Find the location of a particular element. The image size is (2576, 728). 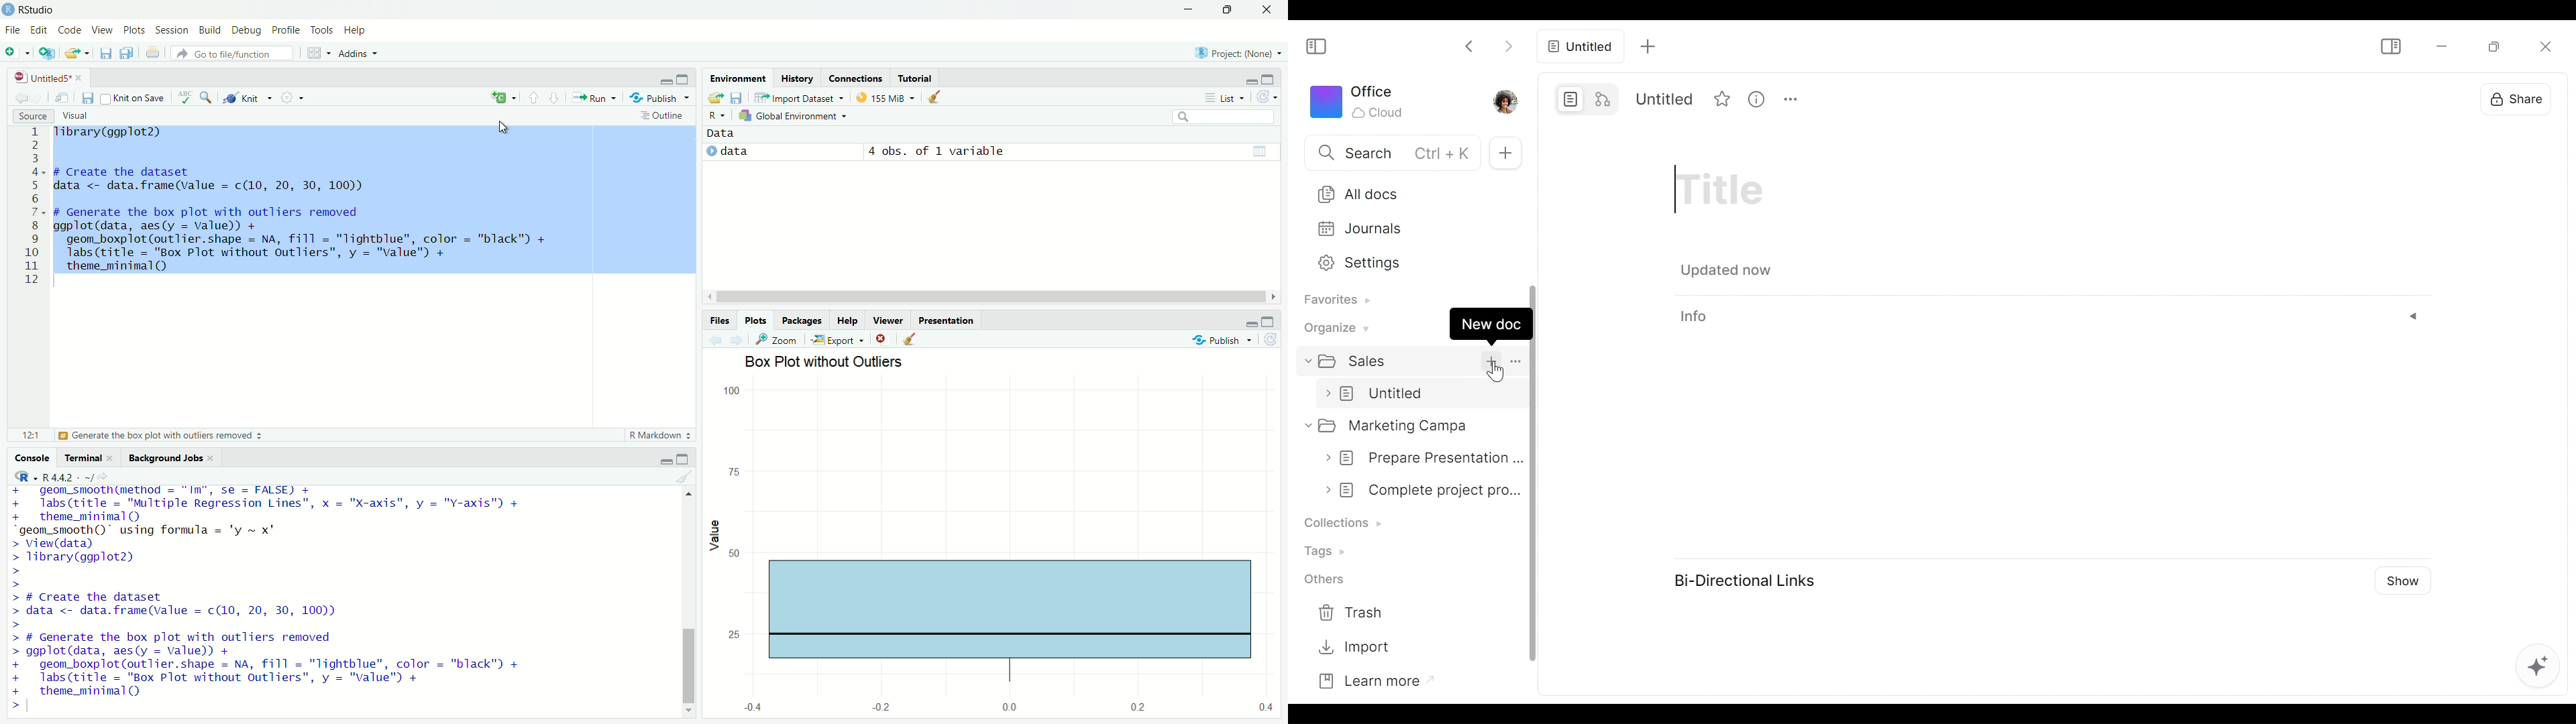

minimise is located at coordinates (667, 457).